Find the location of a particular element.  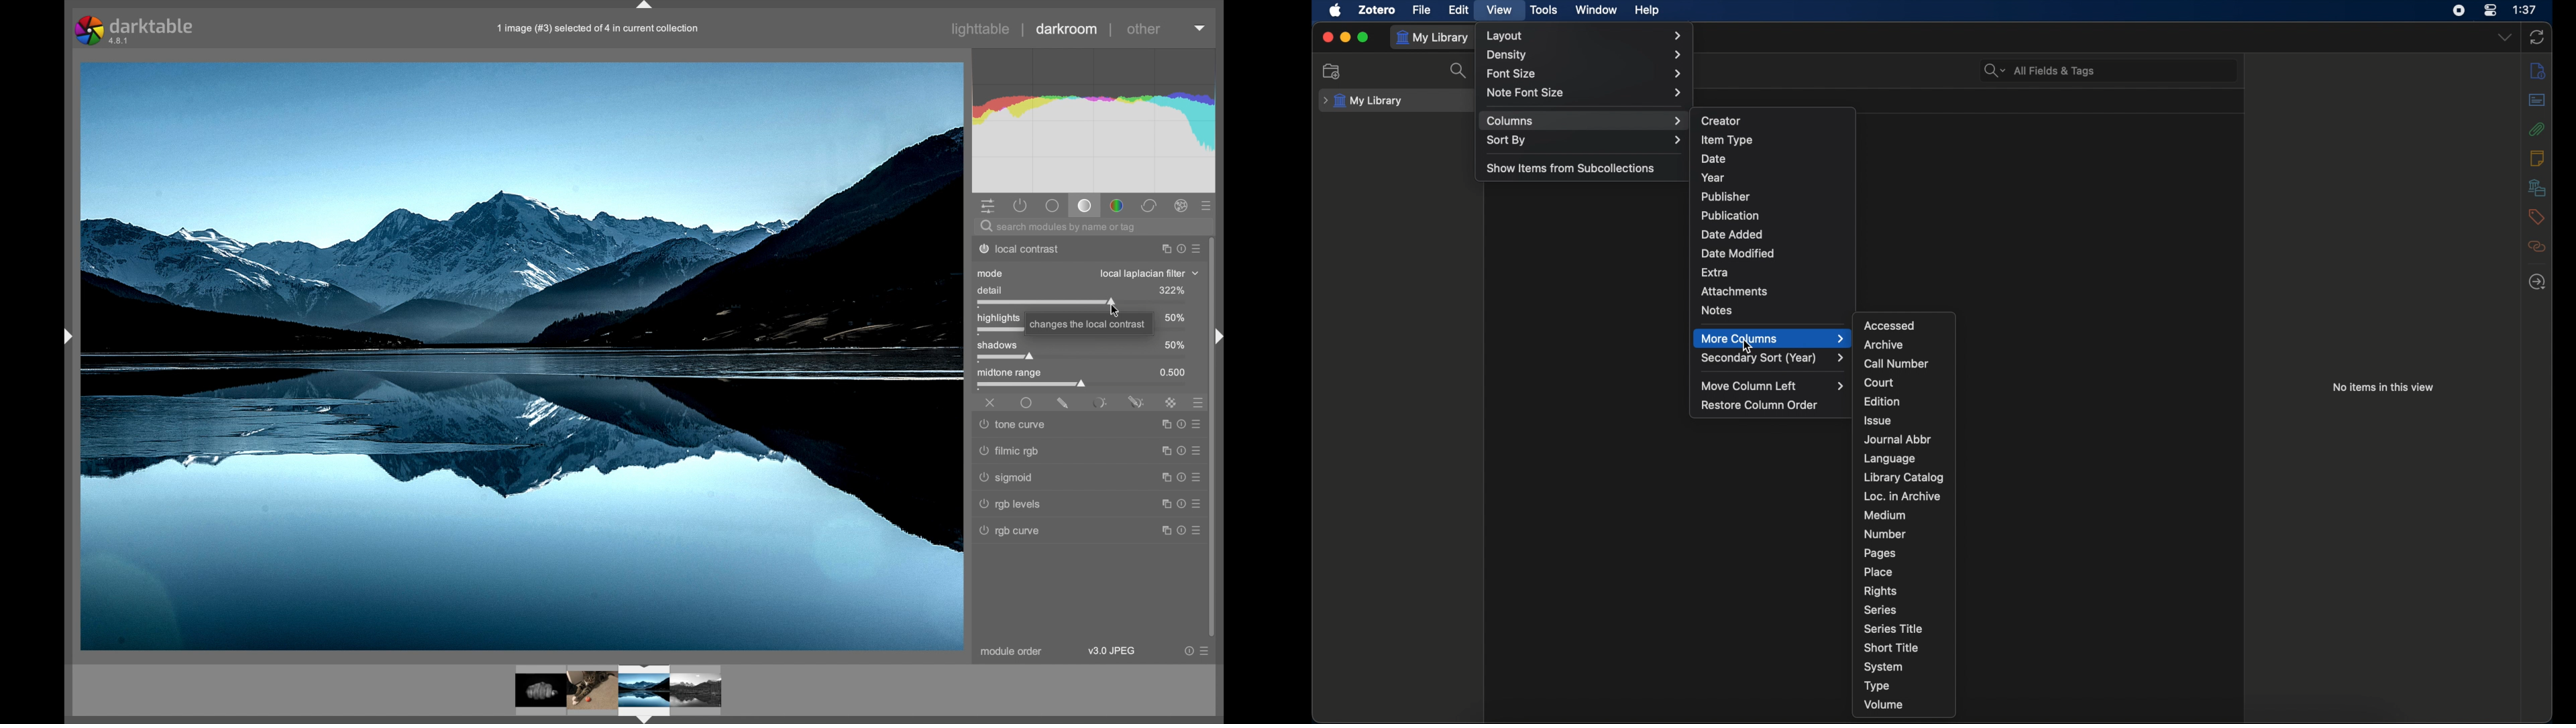

 is located at coordinates (1175, 318).